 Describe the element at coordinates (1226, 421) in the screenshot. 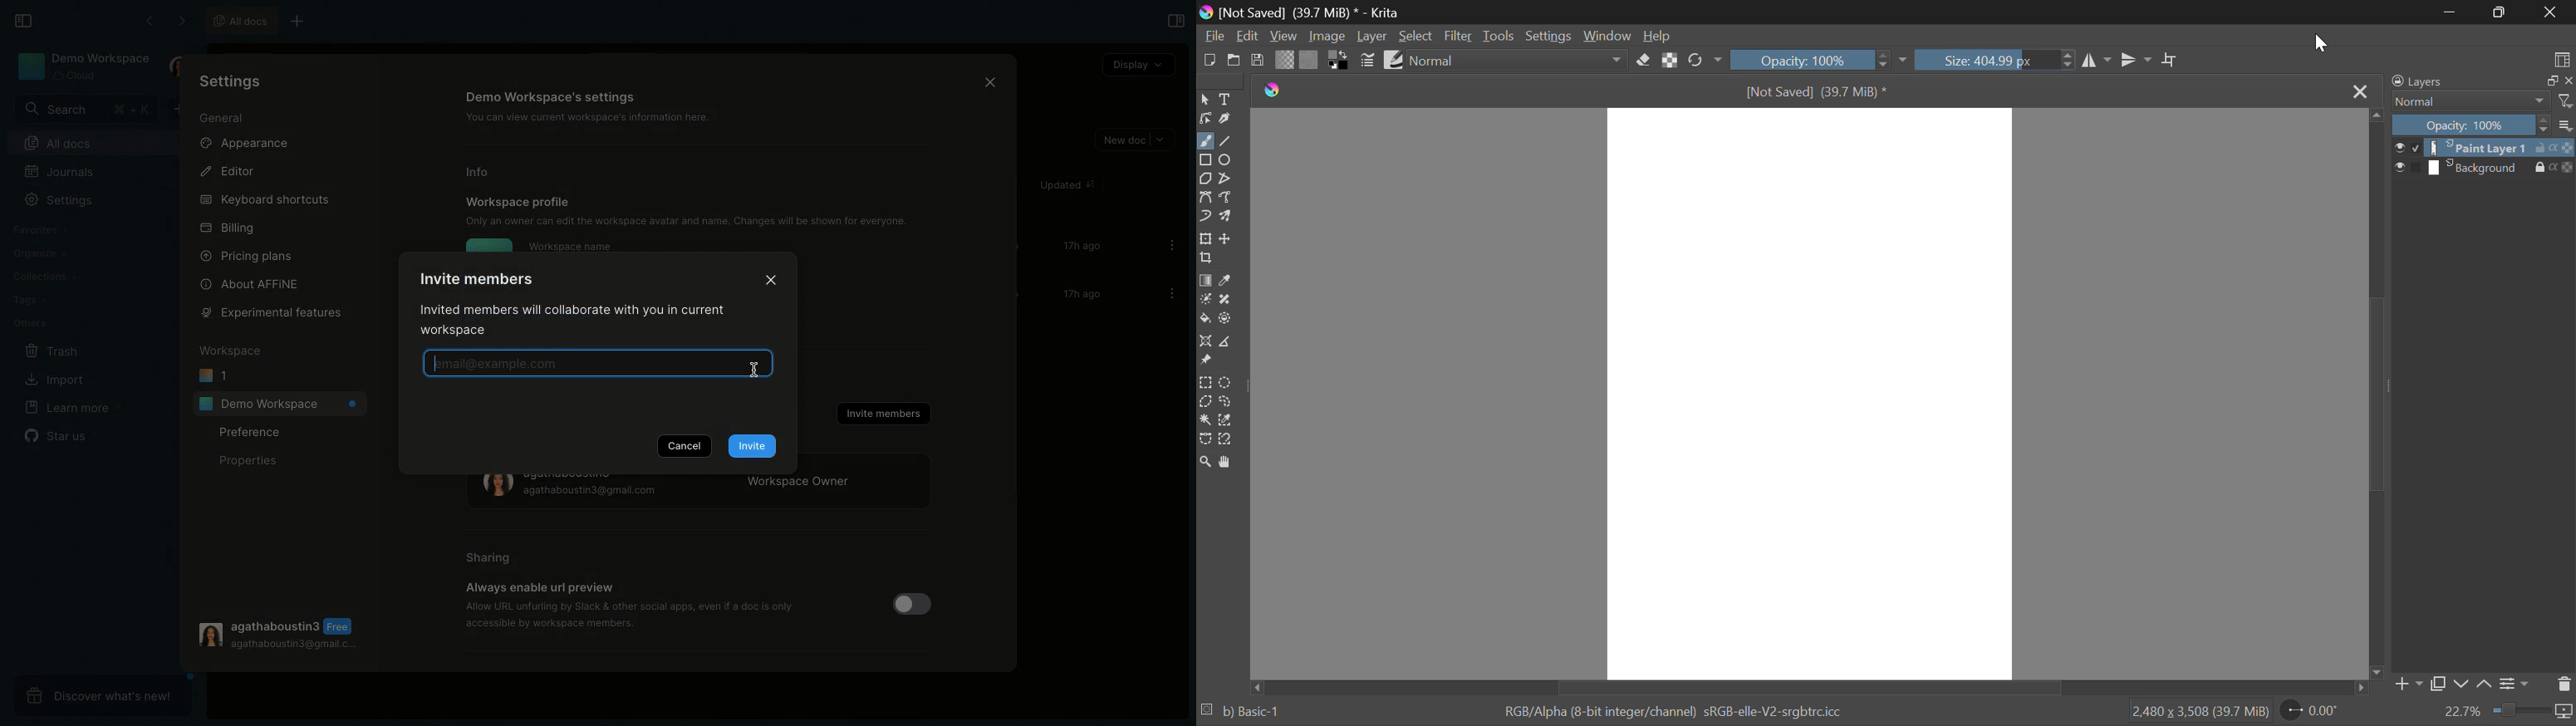

I see `Similar Color Selector` at that location.